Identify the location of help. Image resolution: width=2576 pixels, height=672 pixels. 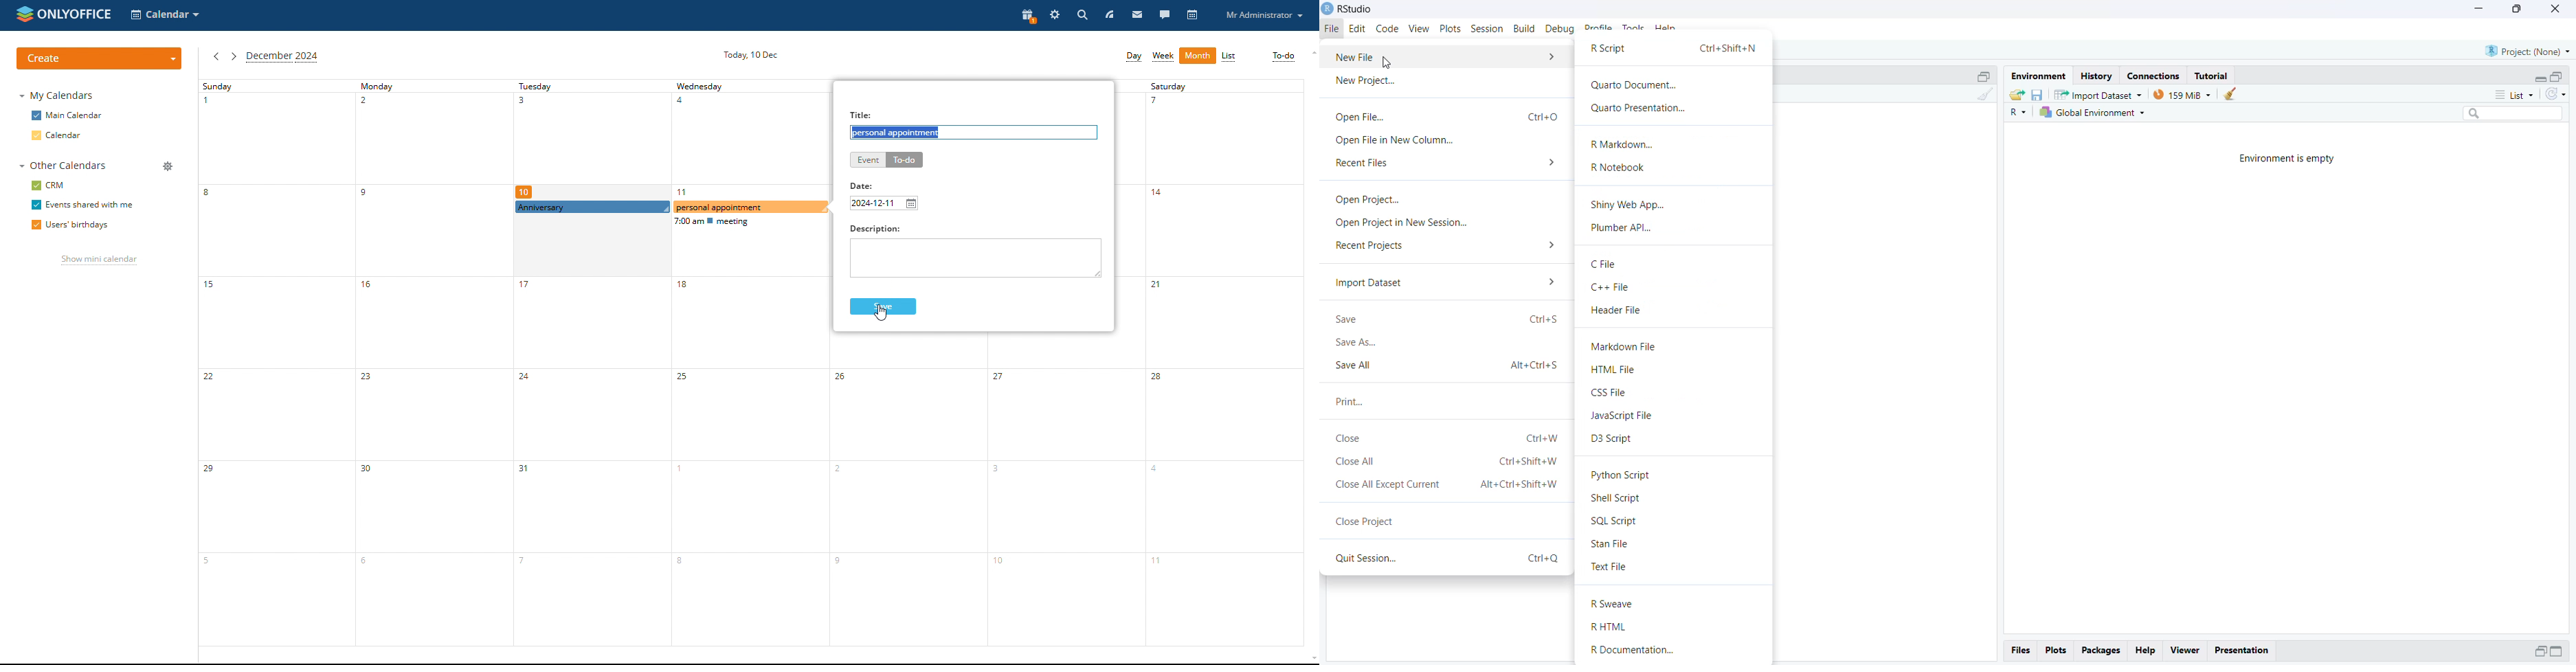
(2147, 649).